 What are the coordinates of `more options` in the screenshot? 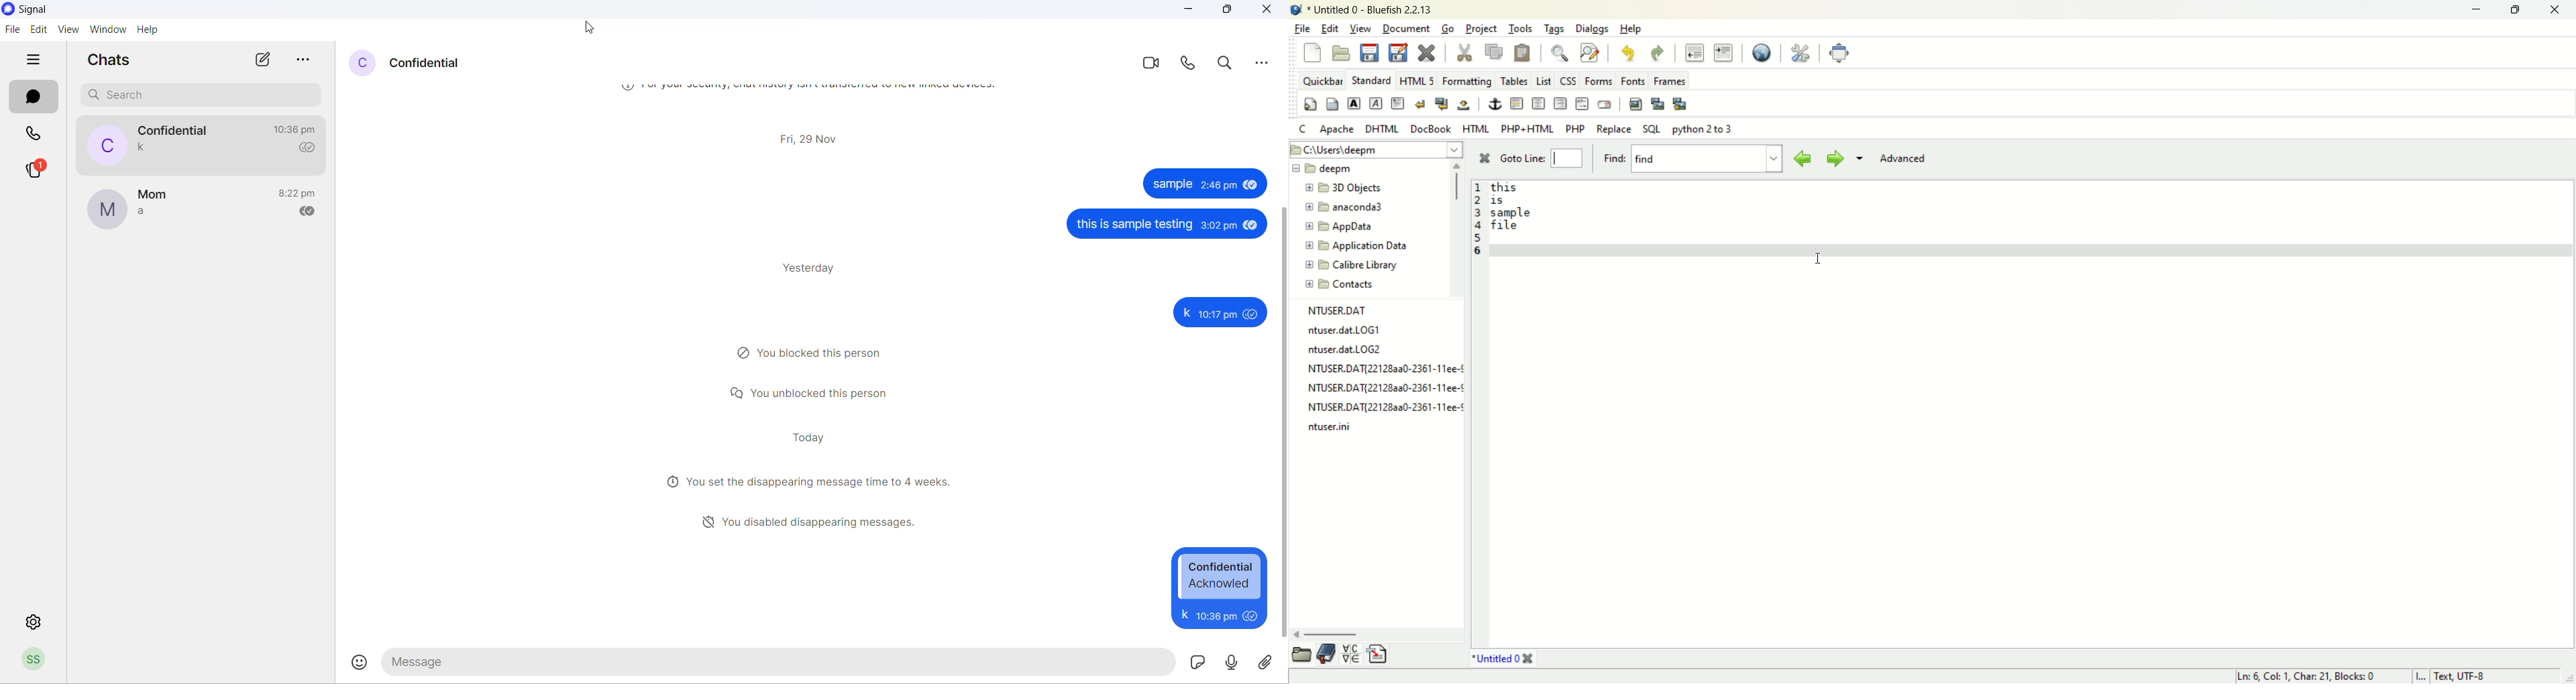 It's located at (1266, 64).